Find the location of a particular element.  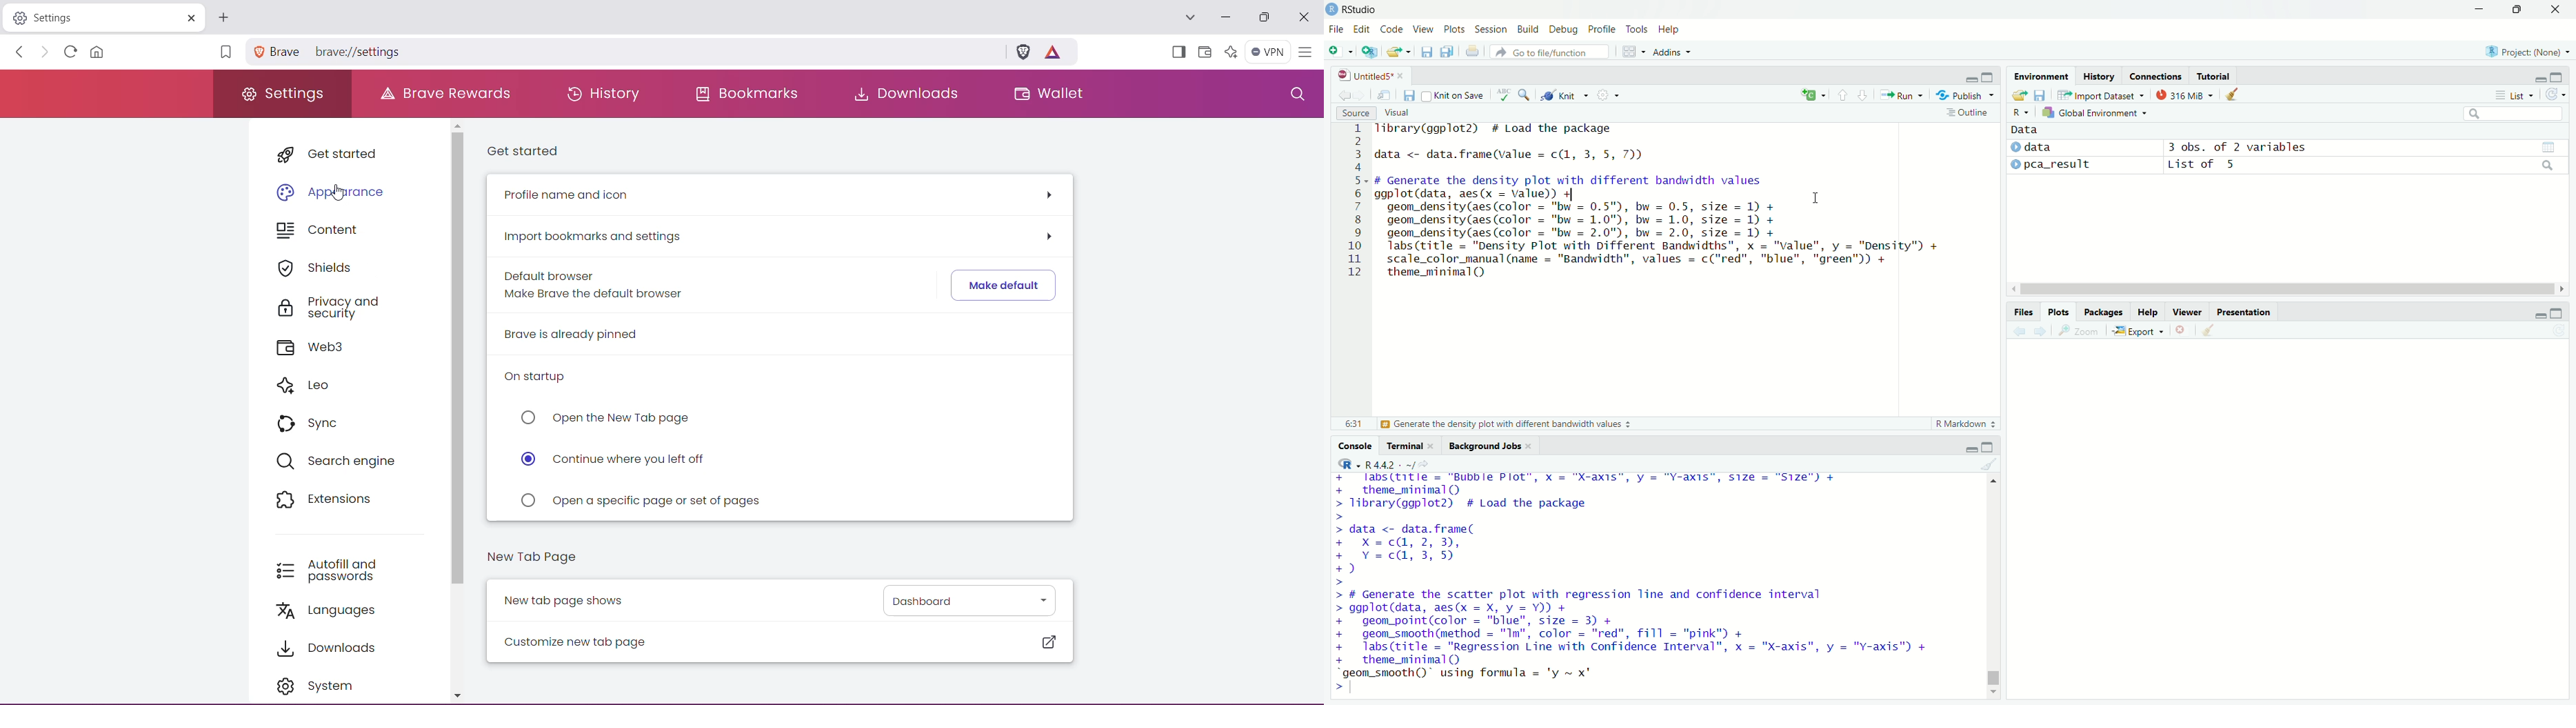

New file is located at coordinates (1341, 51).